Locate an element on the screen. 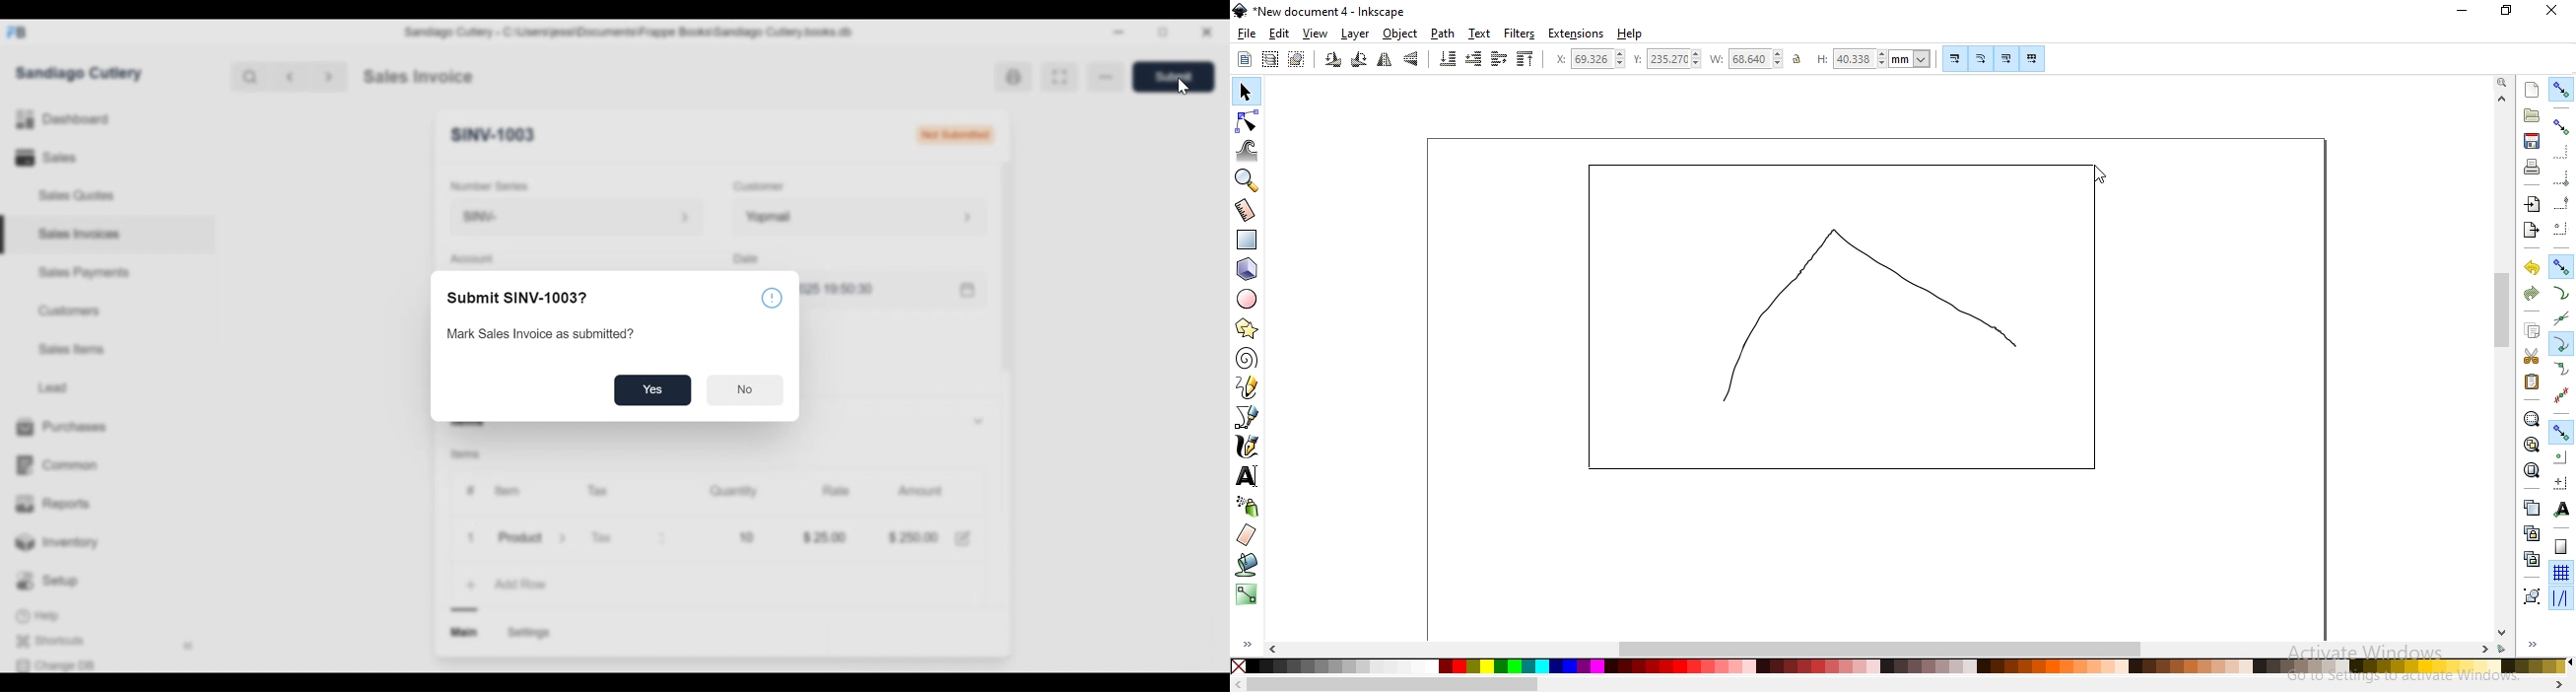  snap to path intersections is located at coordinates (2558, 317).